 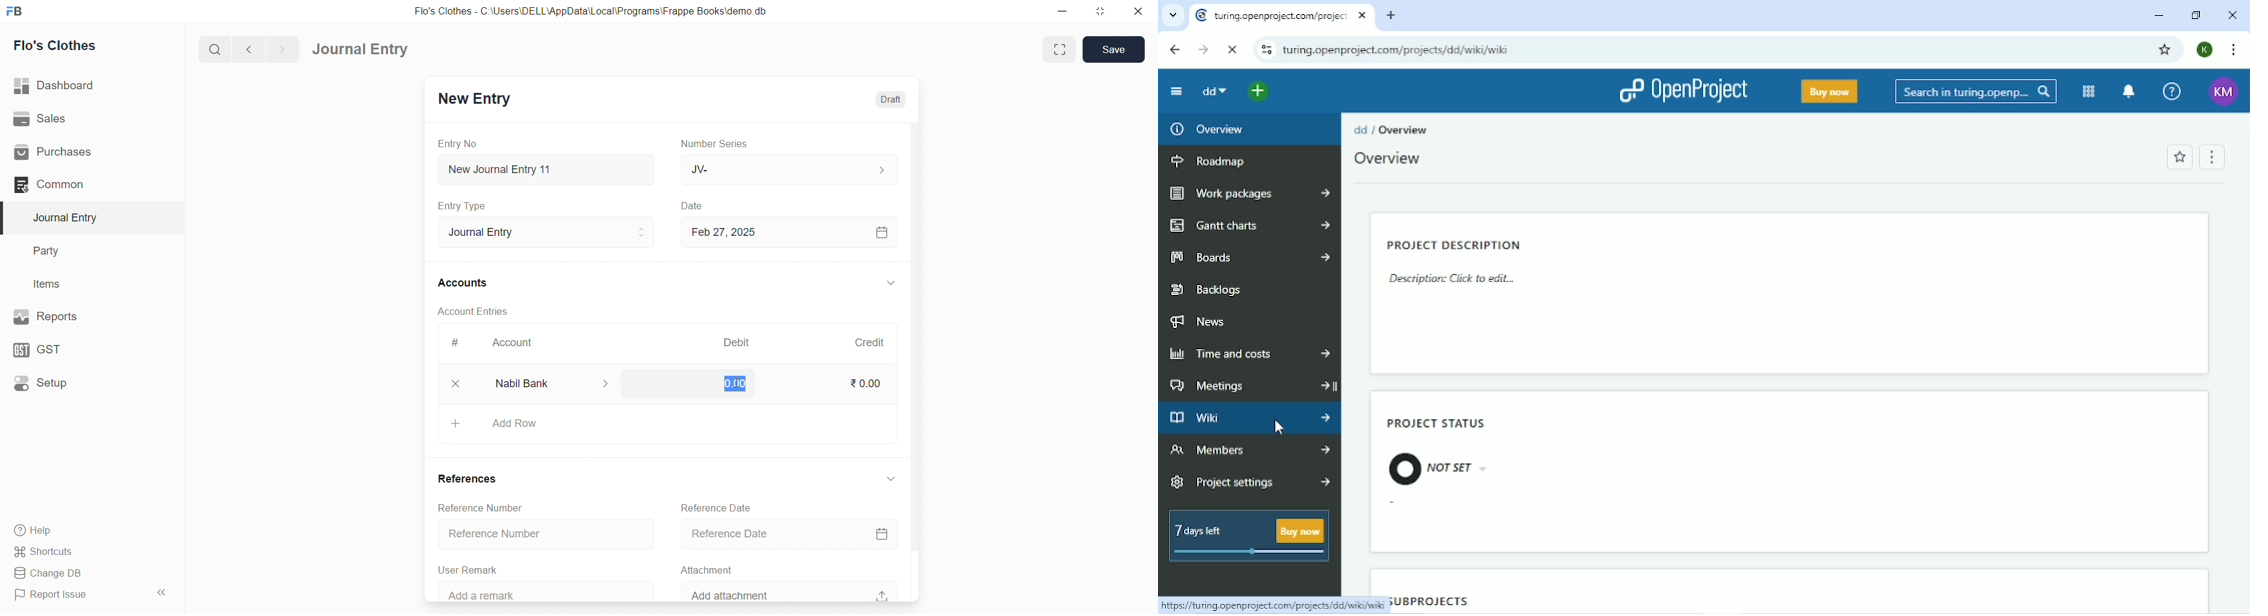 What do you see at coordinates (890, 283) in the screenshot?
I see `EXPAND/COLLAPSE` at bounding box center [890, 283].